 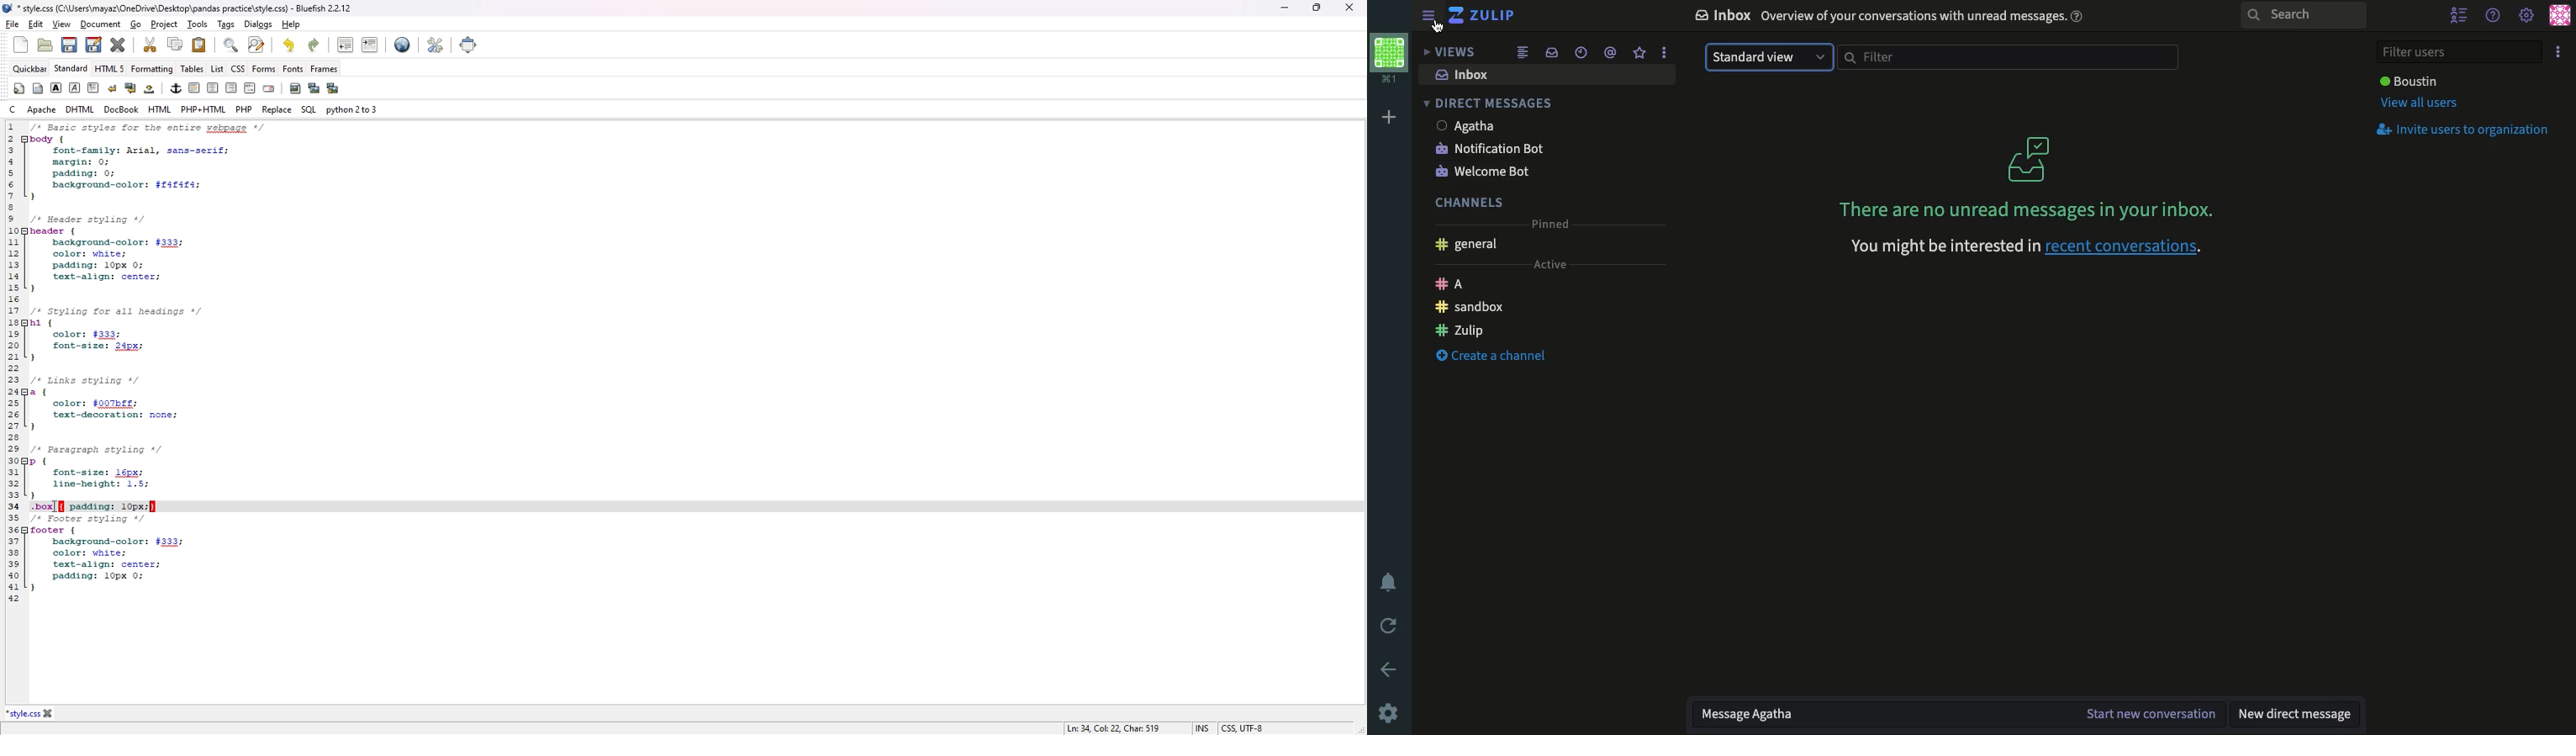 I want to click on Filter users, so click(x=2462, y=53).